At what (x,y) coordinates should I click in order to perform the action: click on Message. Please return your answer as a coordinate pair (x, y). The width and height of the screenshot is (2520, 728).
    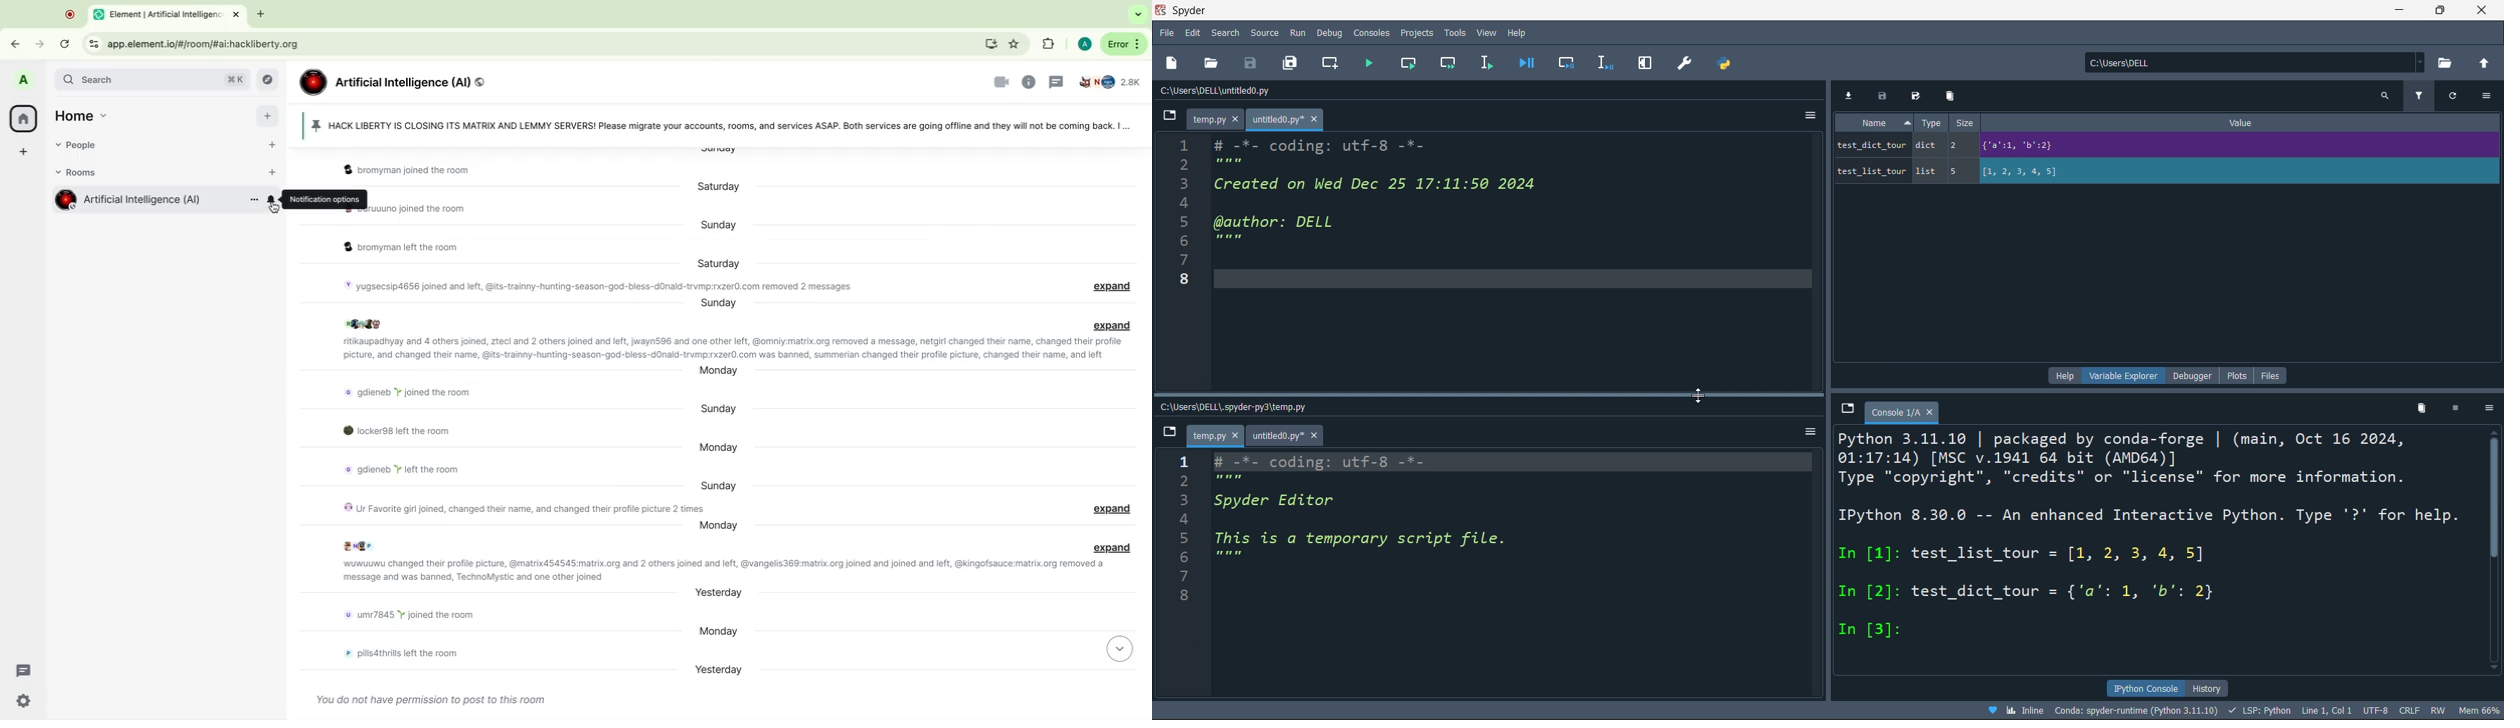
    Looking at the image, I should click on (433, 172).